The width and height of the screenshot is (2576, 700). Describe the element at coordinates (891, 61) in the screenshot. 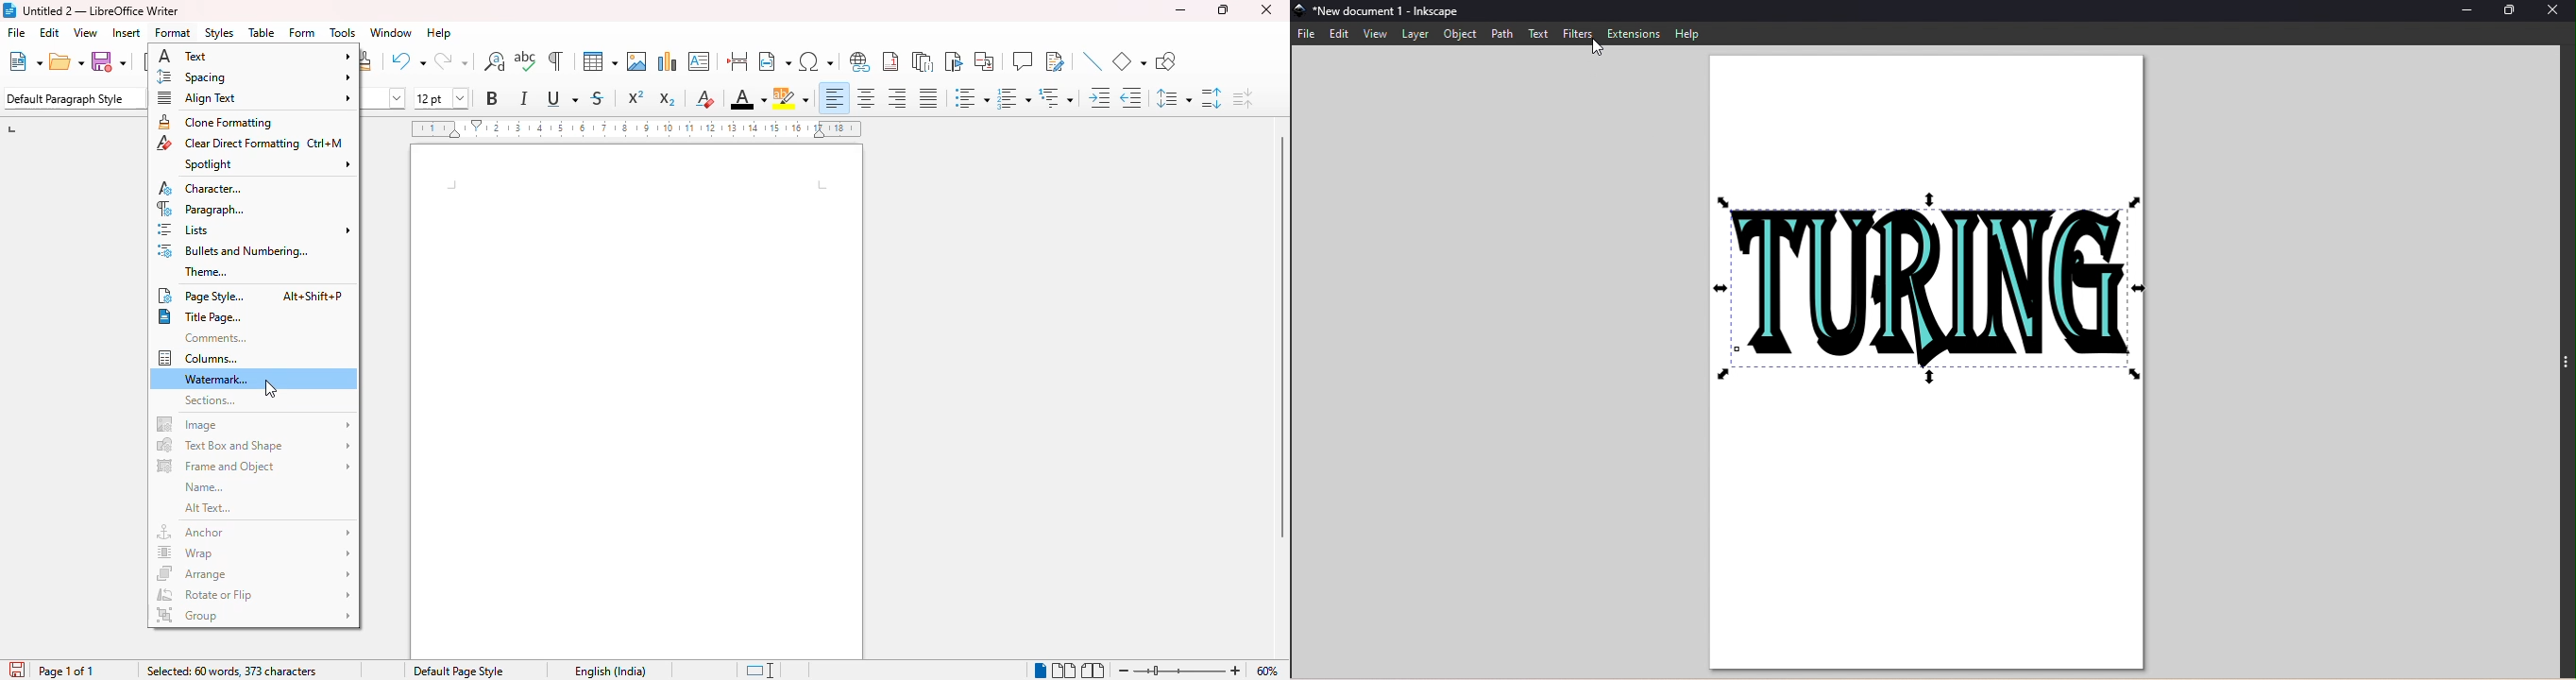

I see `insert footnote` at that location.